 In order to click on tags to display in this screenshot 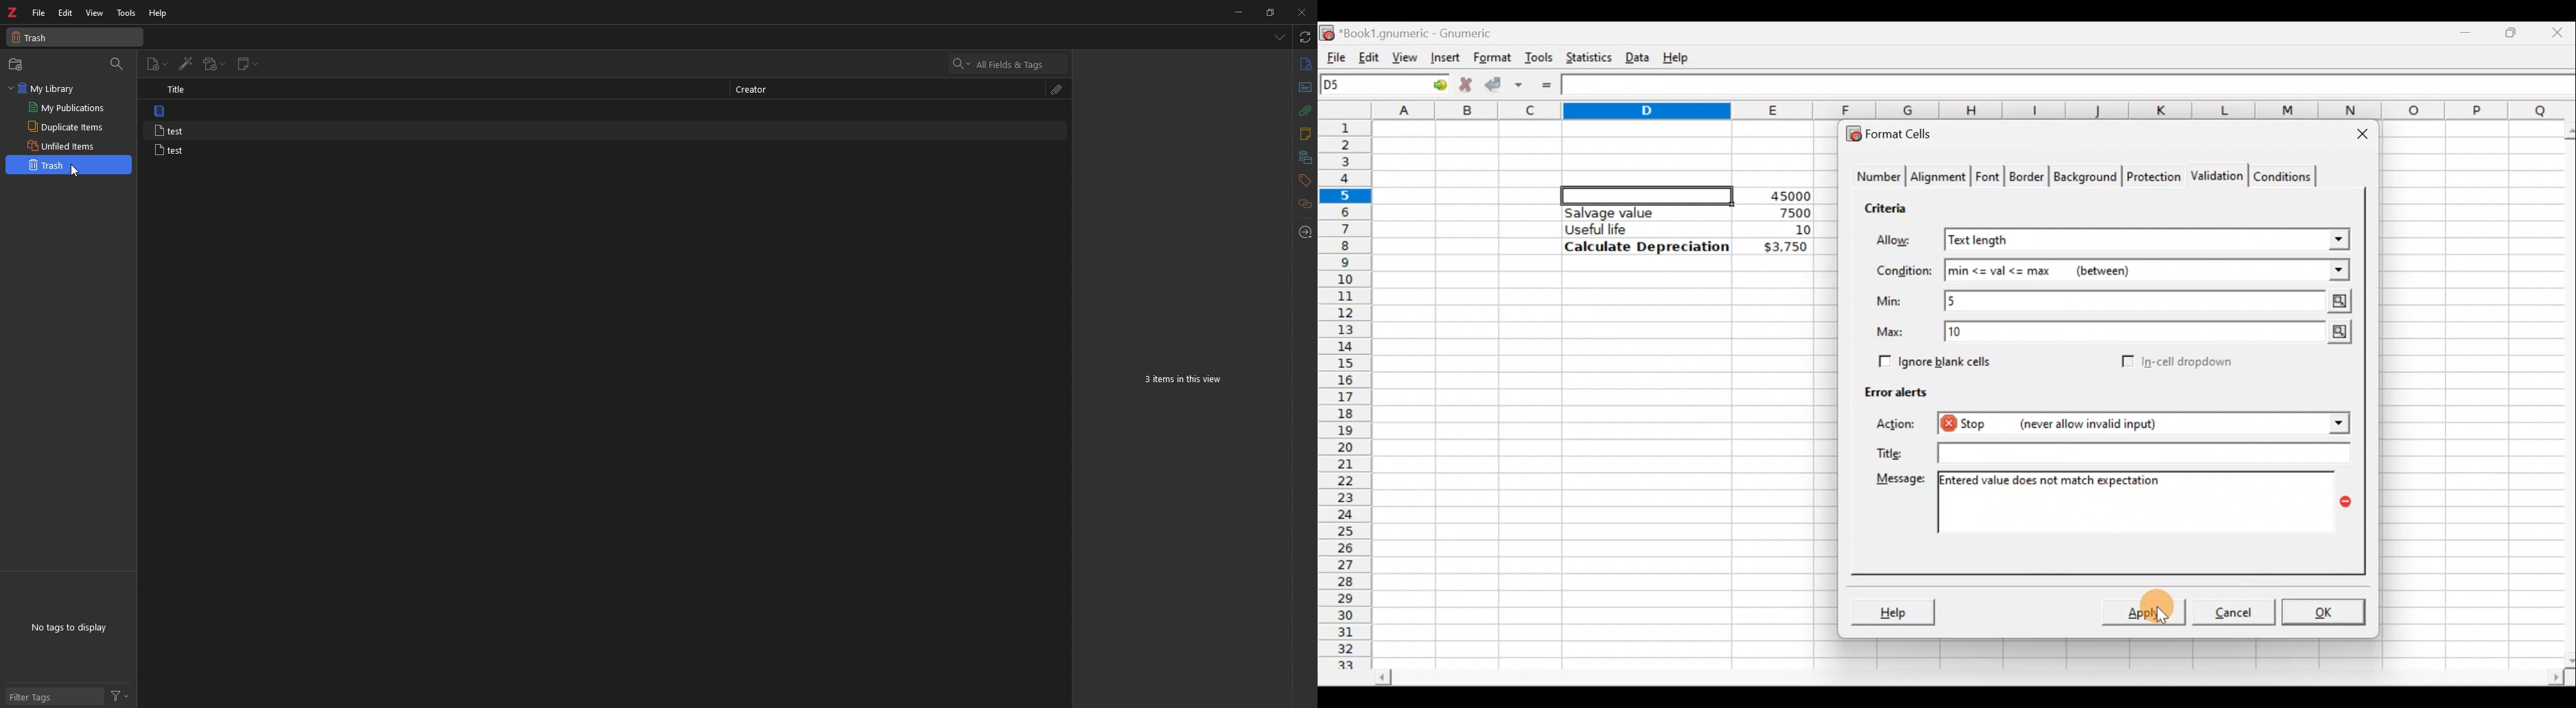, I will do `click(72, 628)`.